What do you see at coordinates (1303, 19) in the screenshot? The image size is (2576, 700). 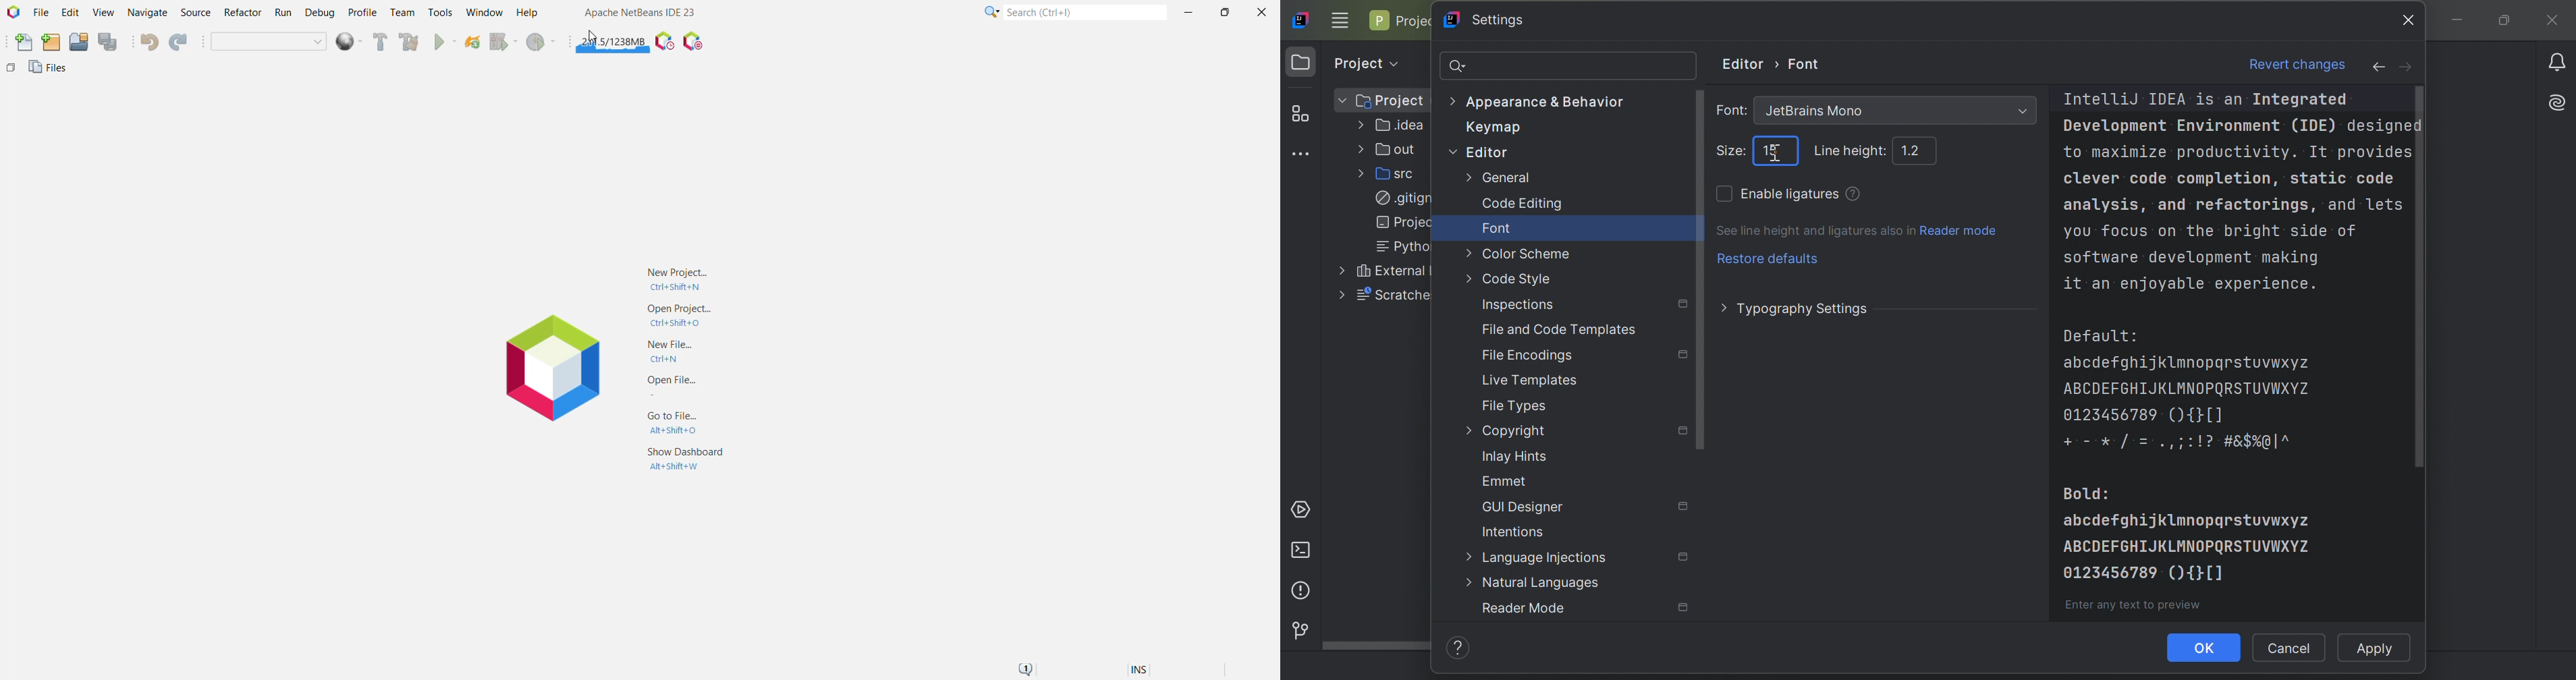 I see `IntelliJ IDEA icon` at bounding box center [1303, 19].